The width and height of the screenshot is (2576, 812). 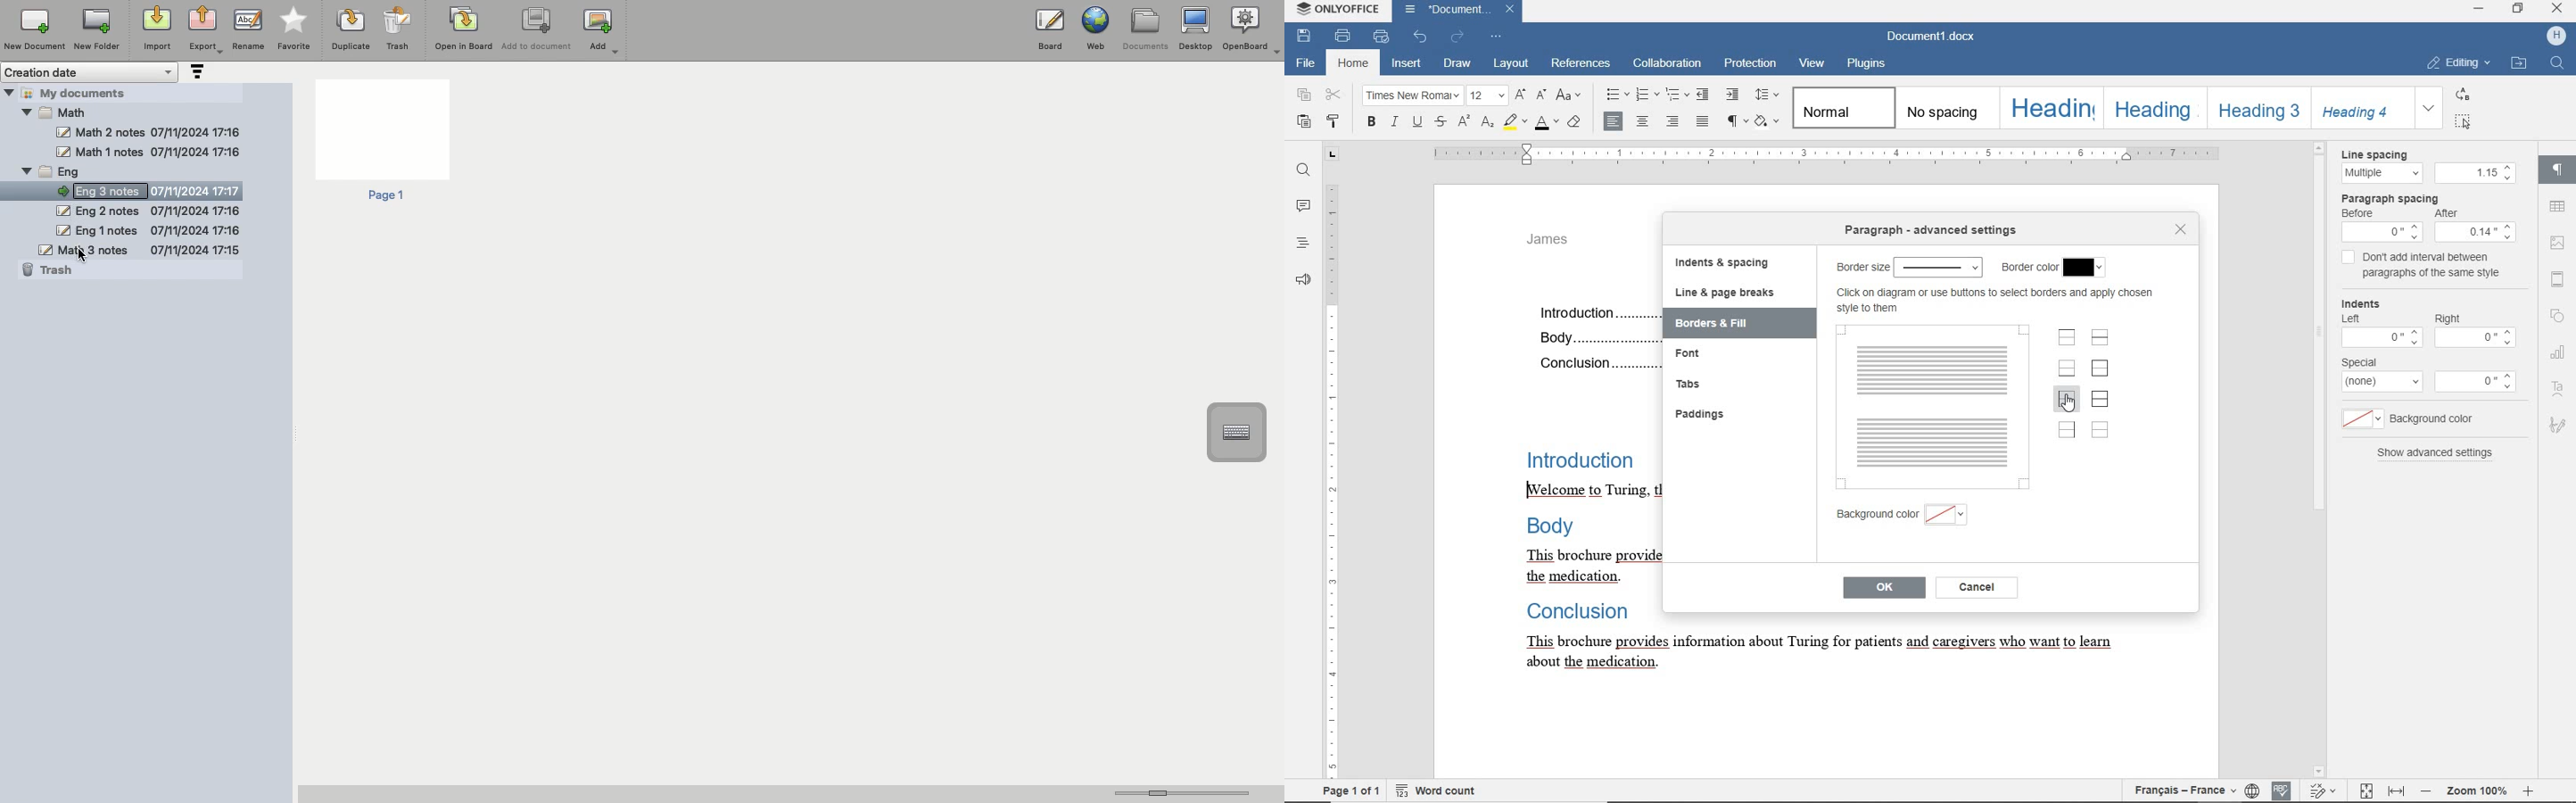 I want to click on change case, so click(x=1570, y=95).